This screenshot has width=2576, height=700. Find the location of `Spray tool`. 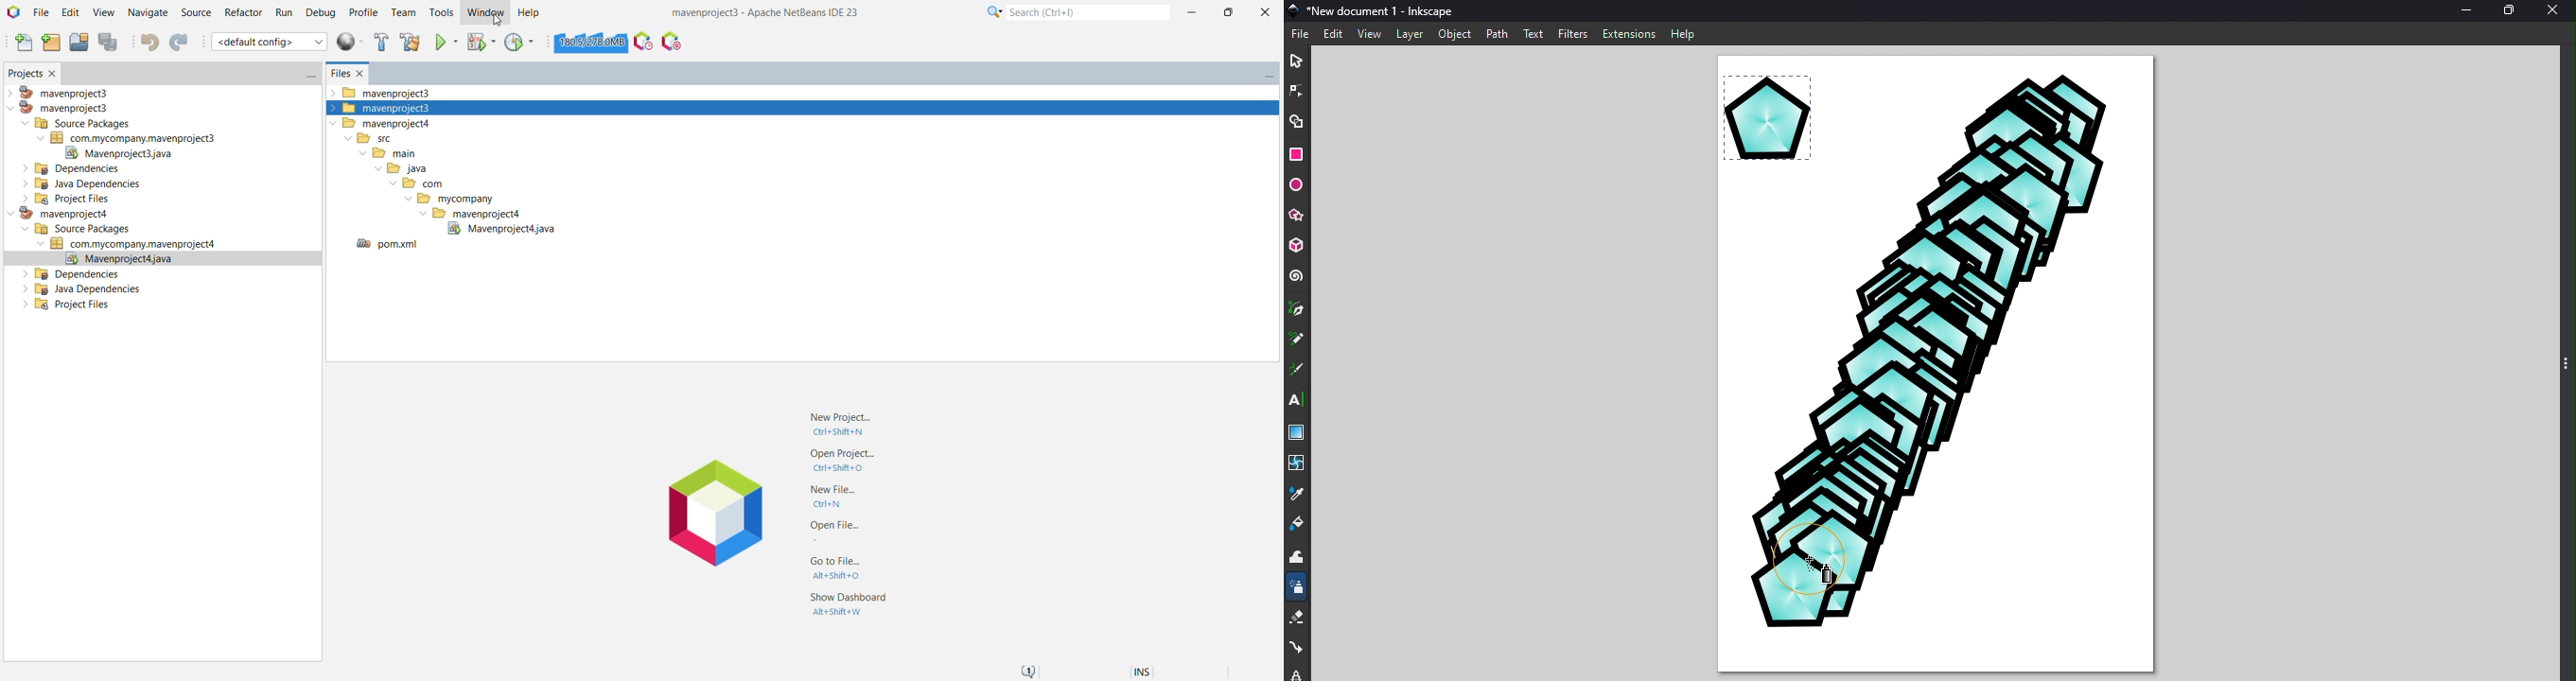

Spray tool is located at coordinates (1297, 590).